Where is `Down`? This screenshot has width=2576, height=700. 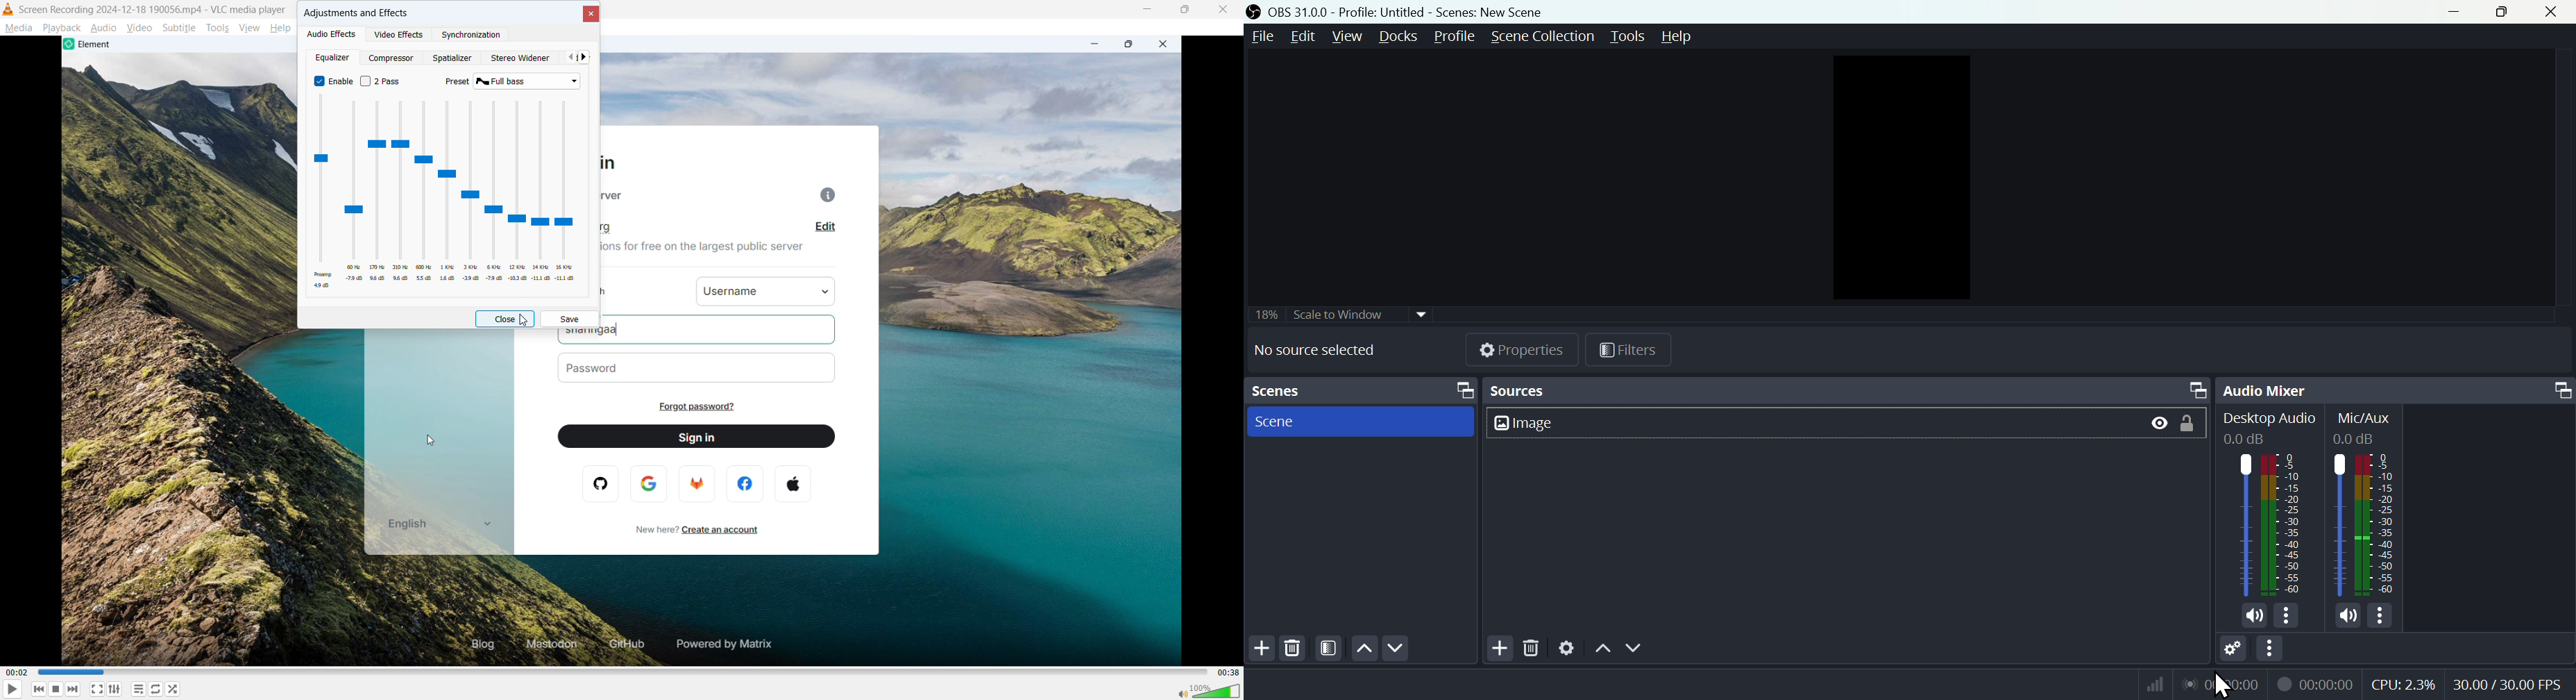
Down is located at coordinates (1398, 651).